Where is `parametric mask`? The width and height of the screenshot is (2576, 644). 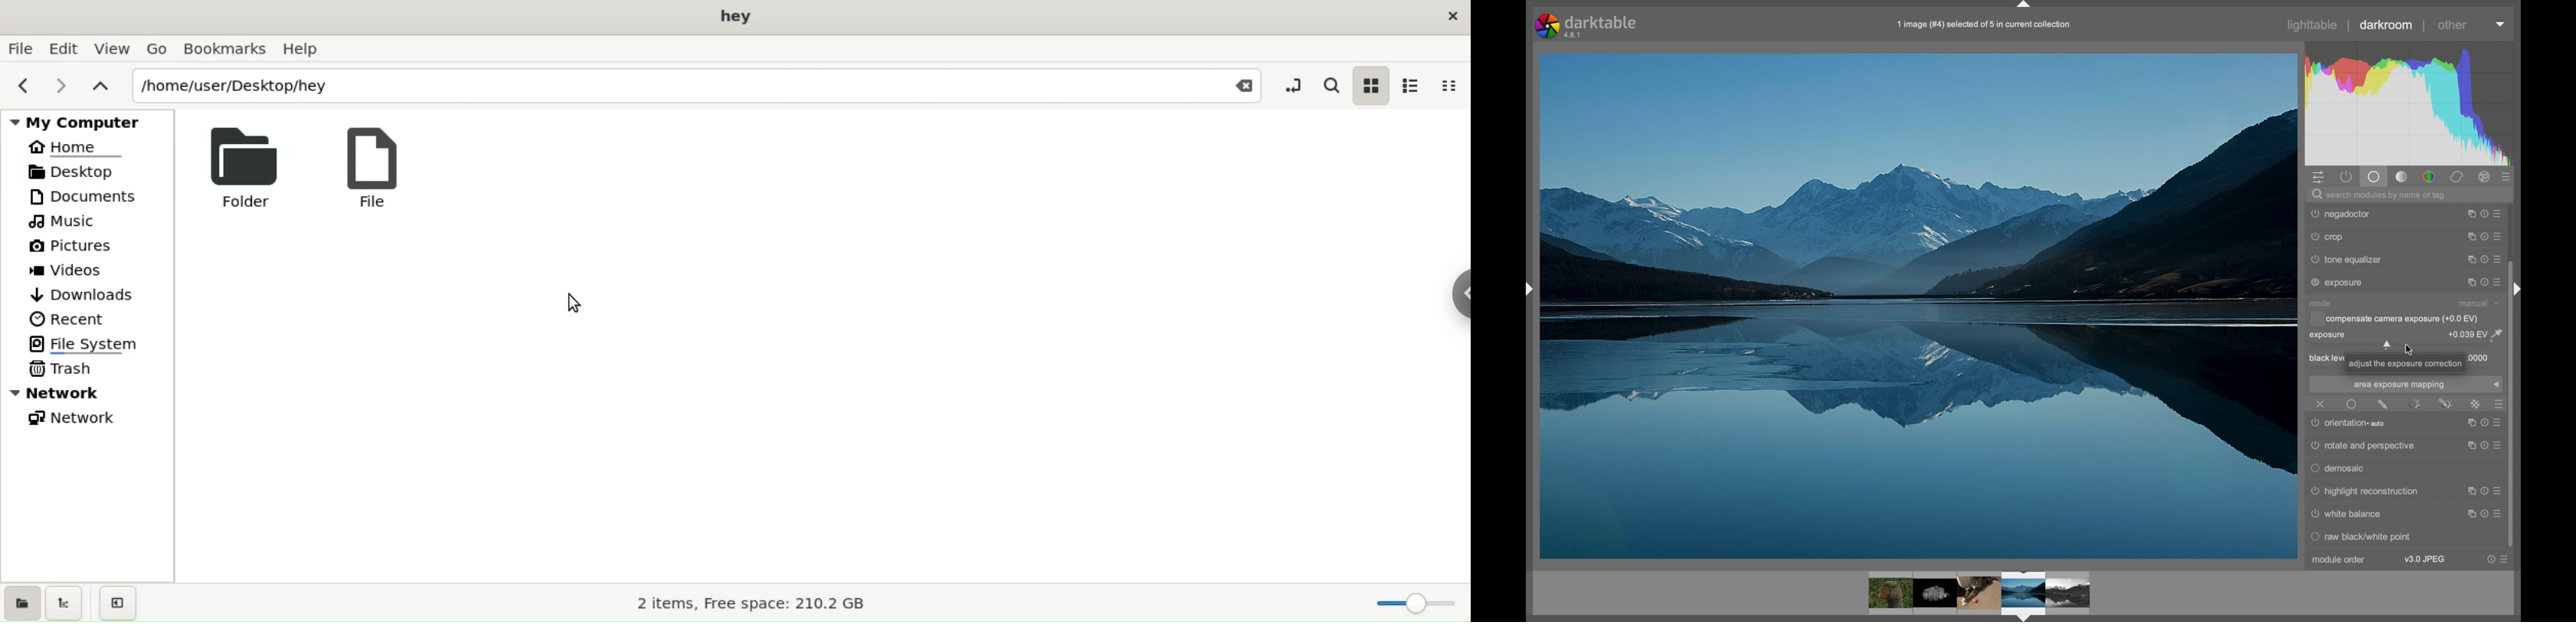 parametric mask is located at coordinates (2415, 404).